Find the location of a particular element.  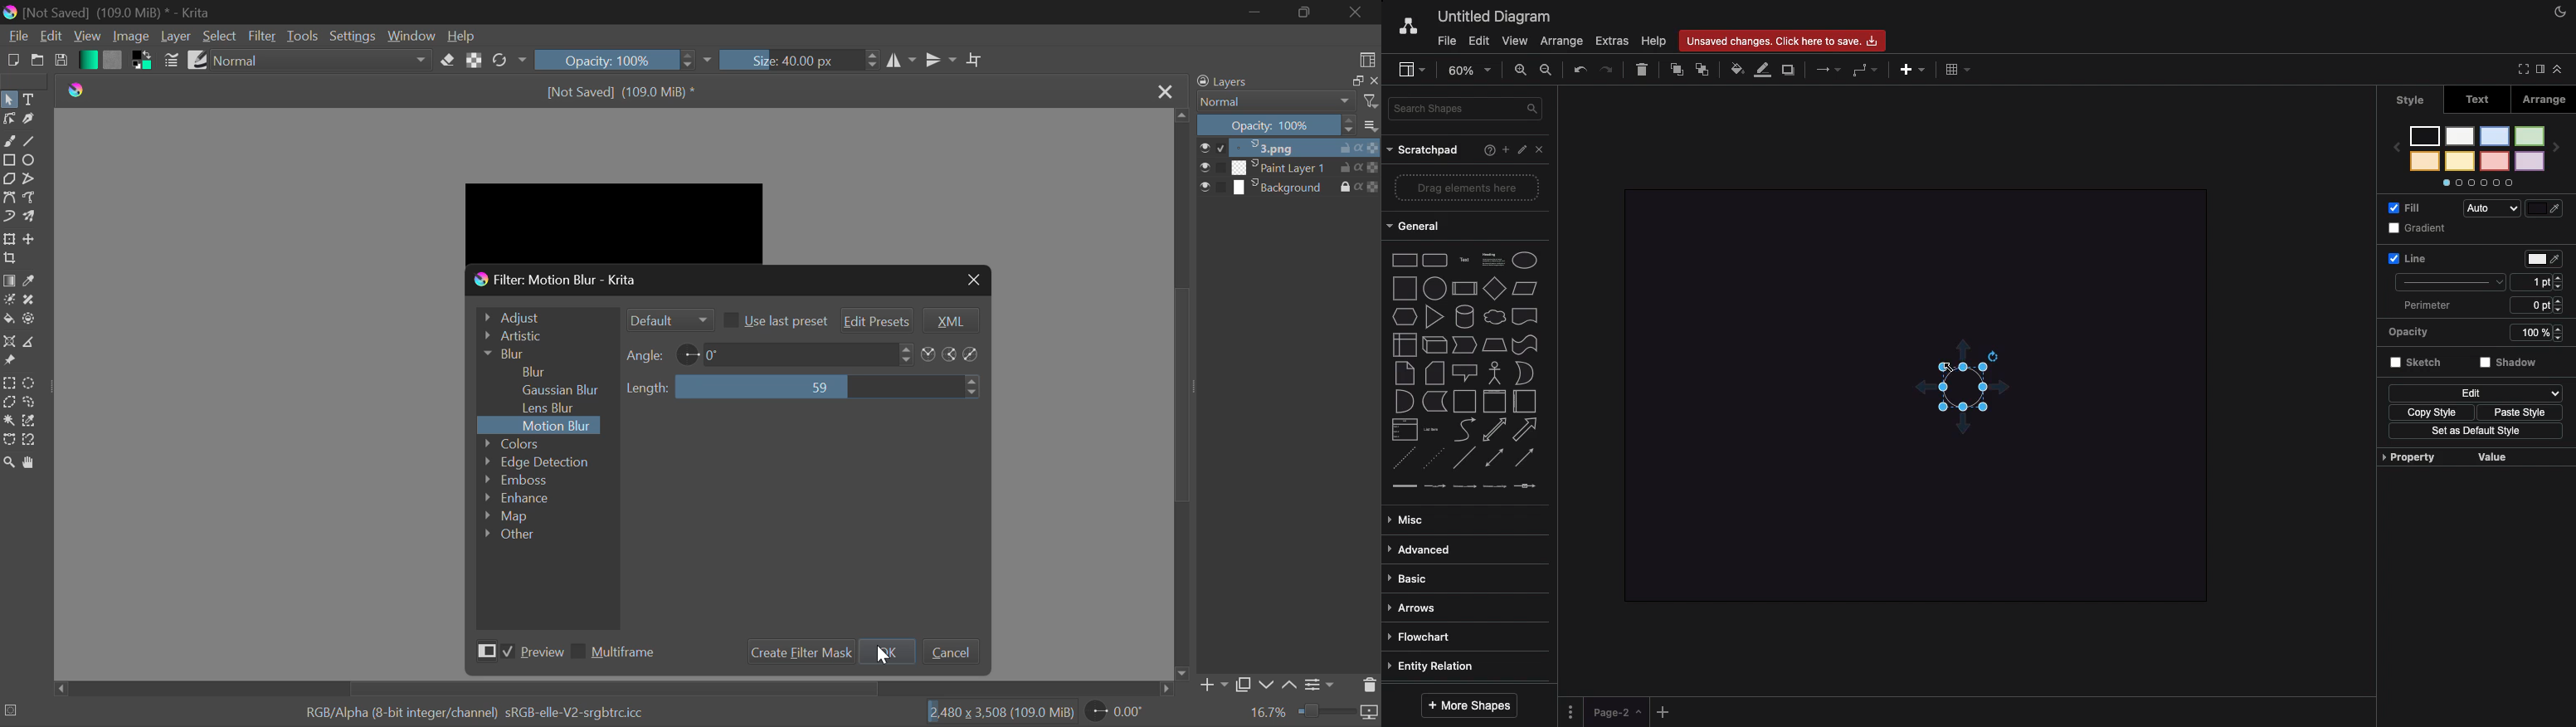

Close is located at coordinates (1356, 13).